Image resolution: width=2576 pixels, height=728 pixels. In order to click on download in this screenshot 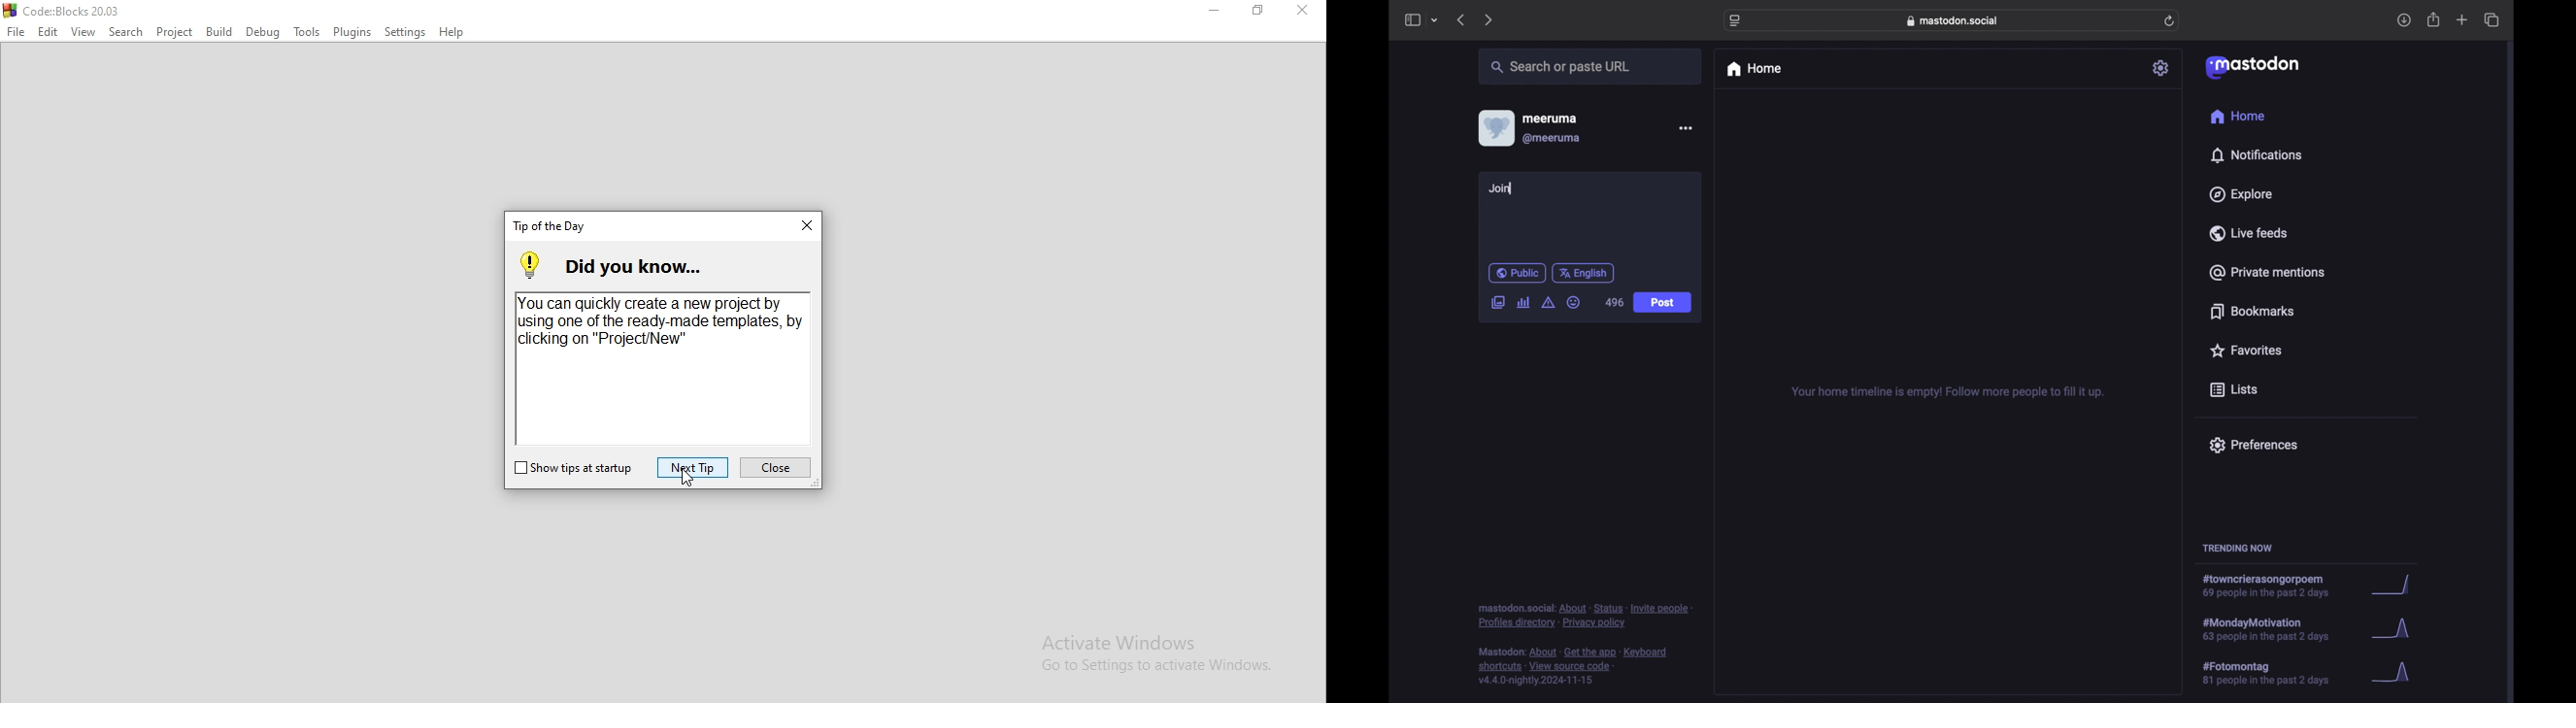, I will do `click(2404, 21)`.